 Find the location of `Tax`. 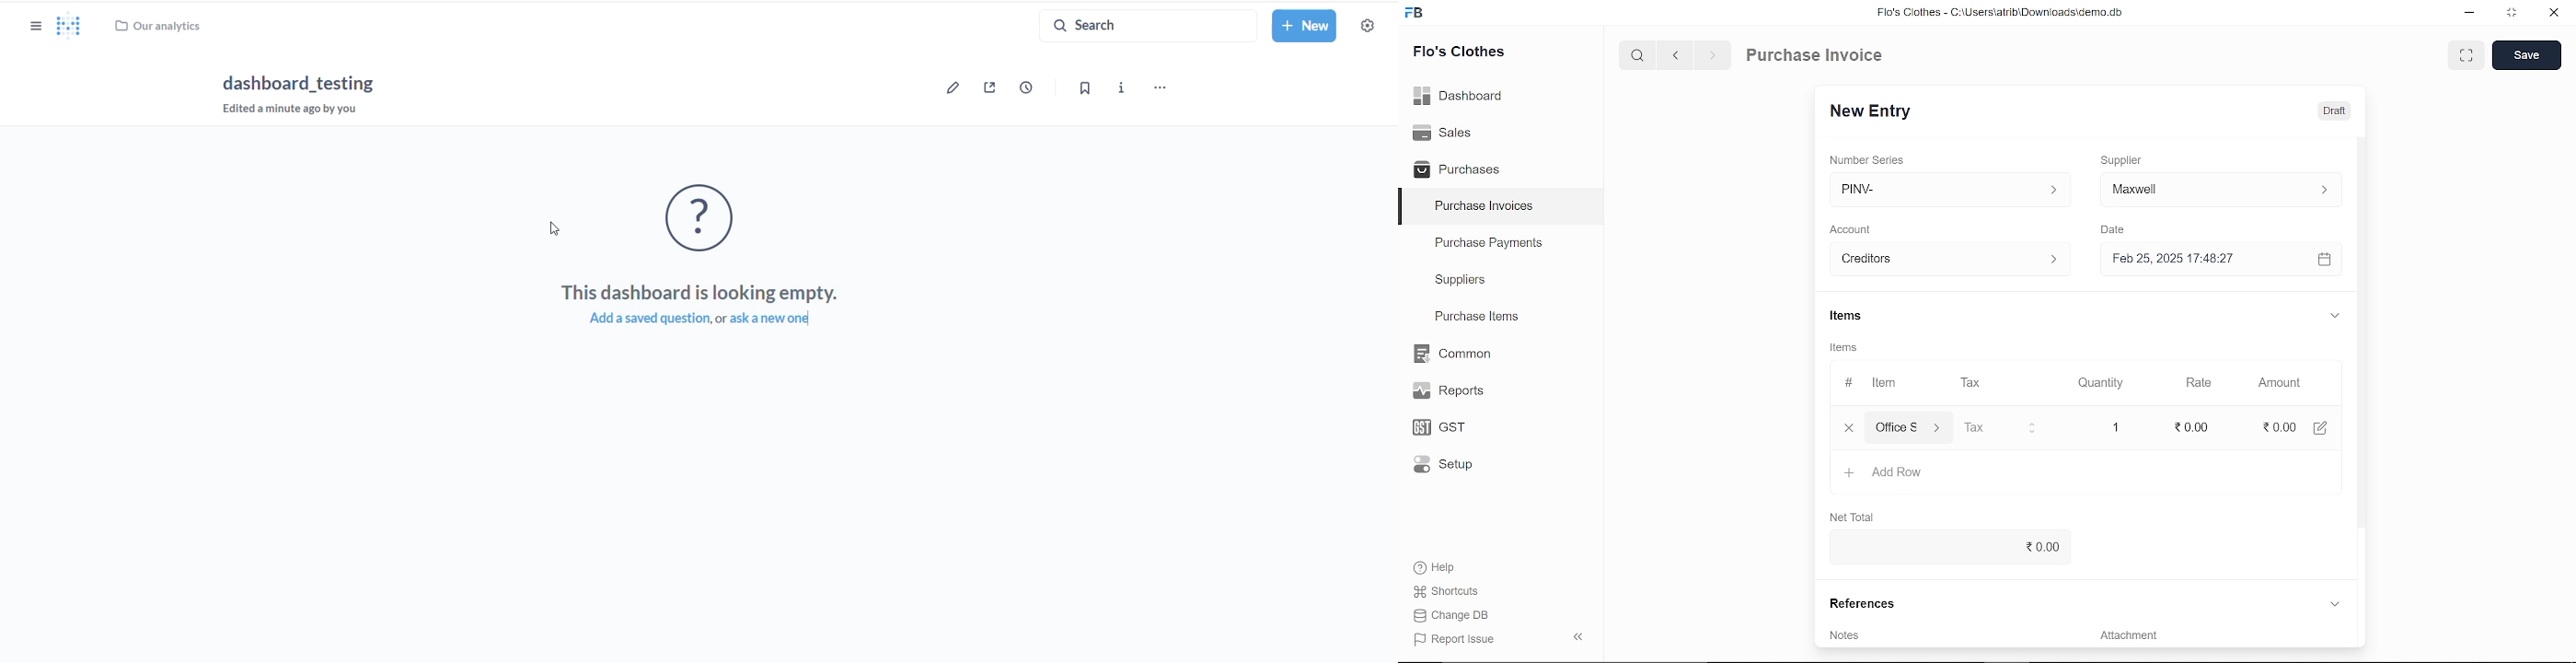

Tax is located at coordinates (1974, 383).